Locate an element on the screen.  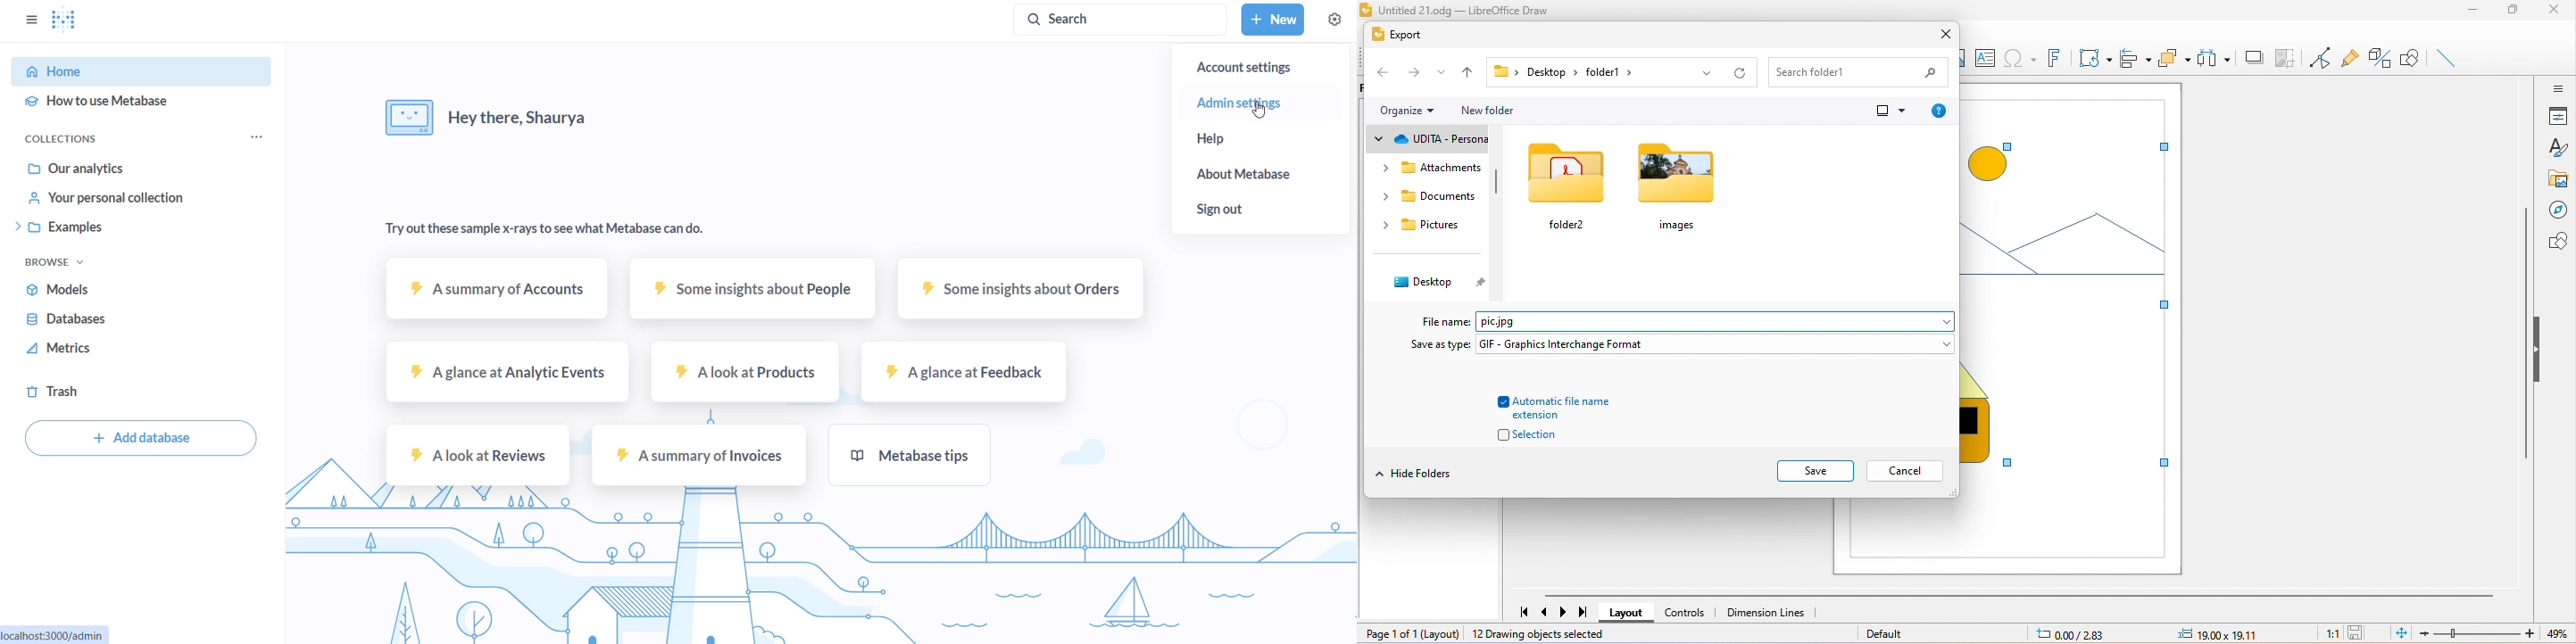
drop down is located at coordinates (1706, 72).